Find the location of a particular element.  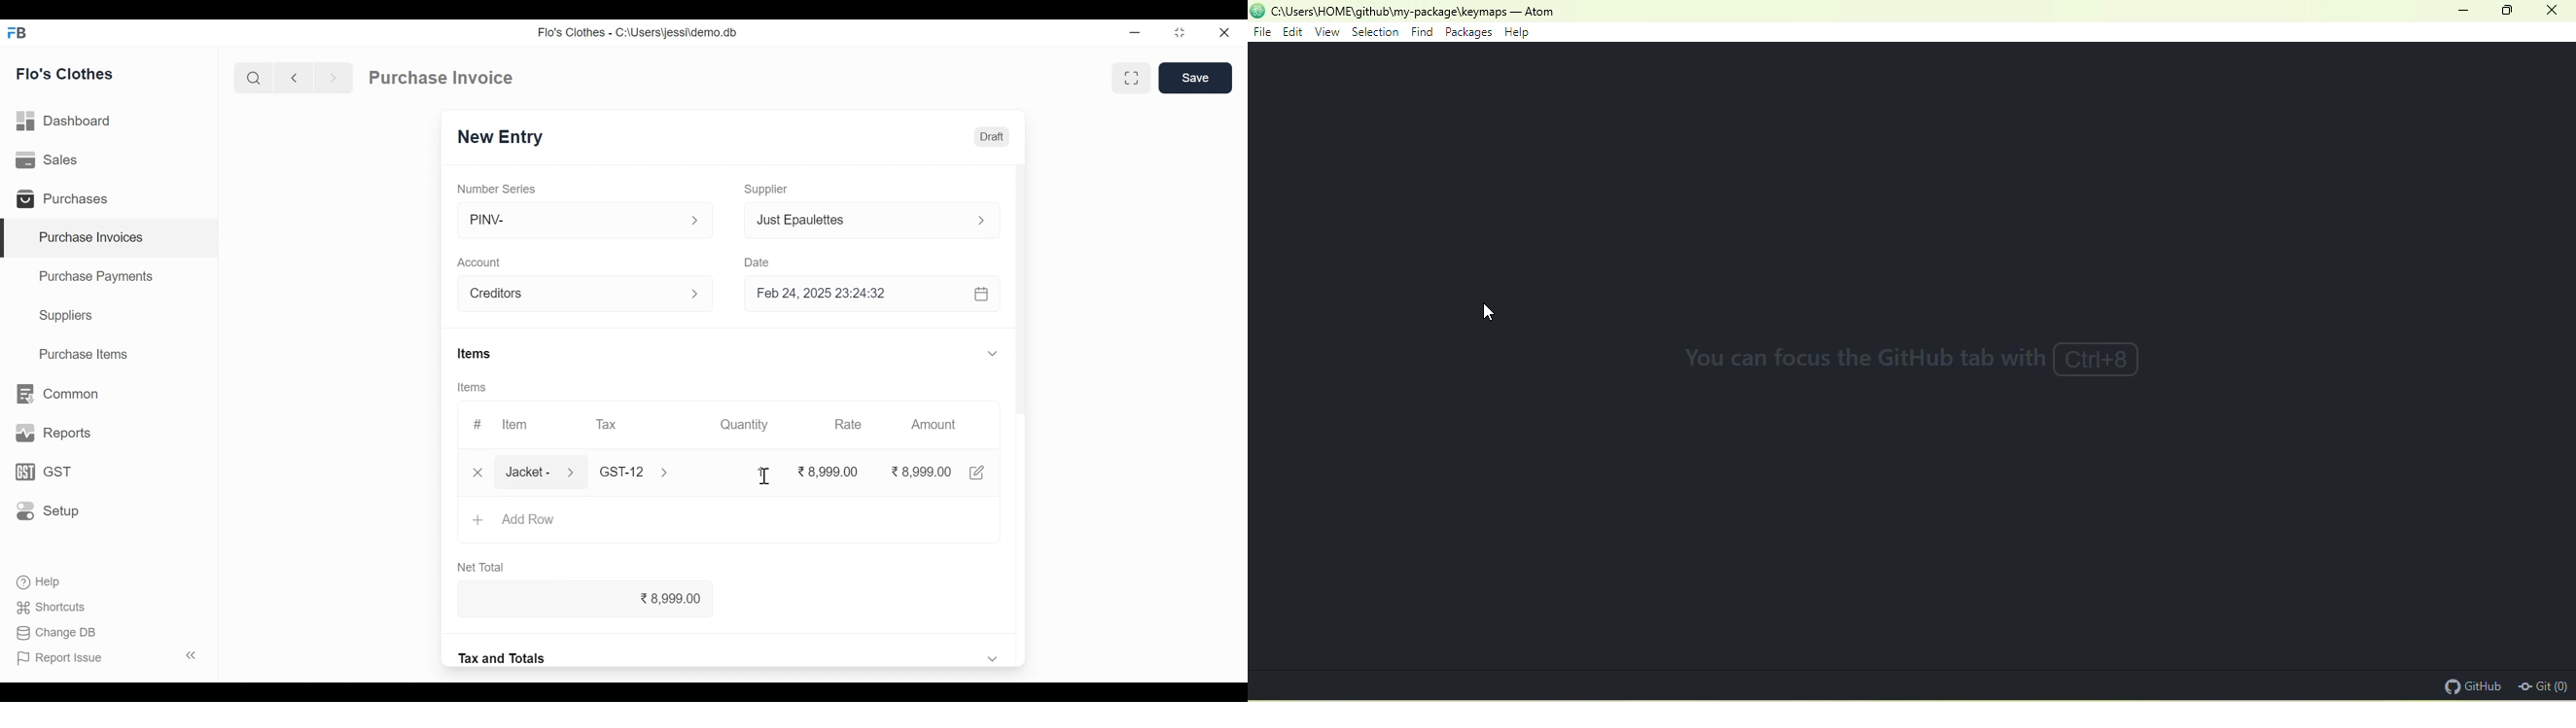

Purchases is located at coordinates (66, 200).